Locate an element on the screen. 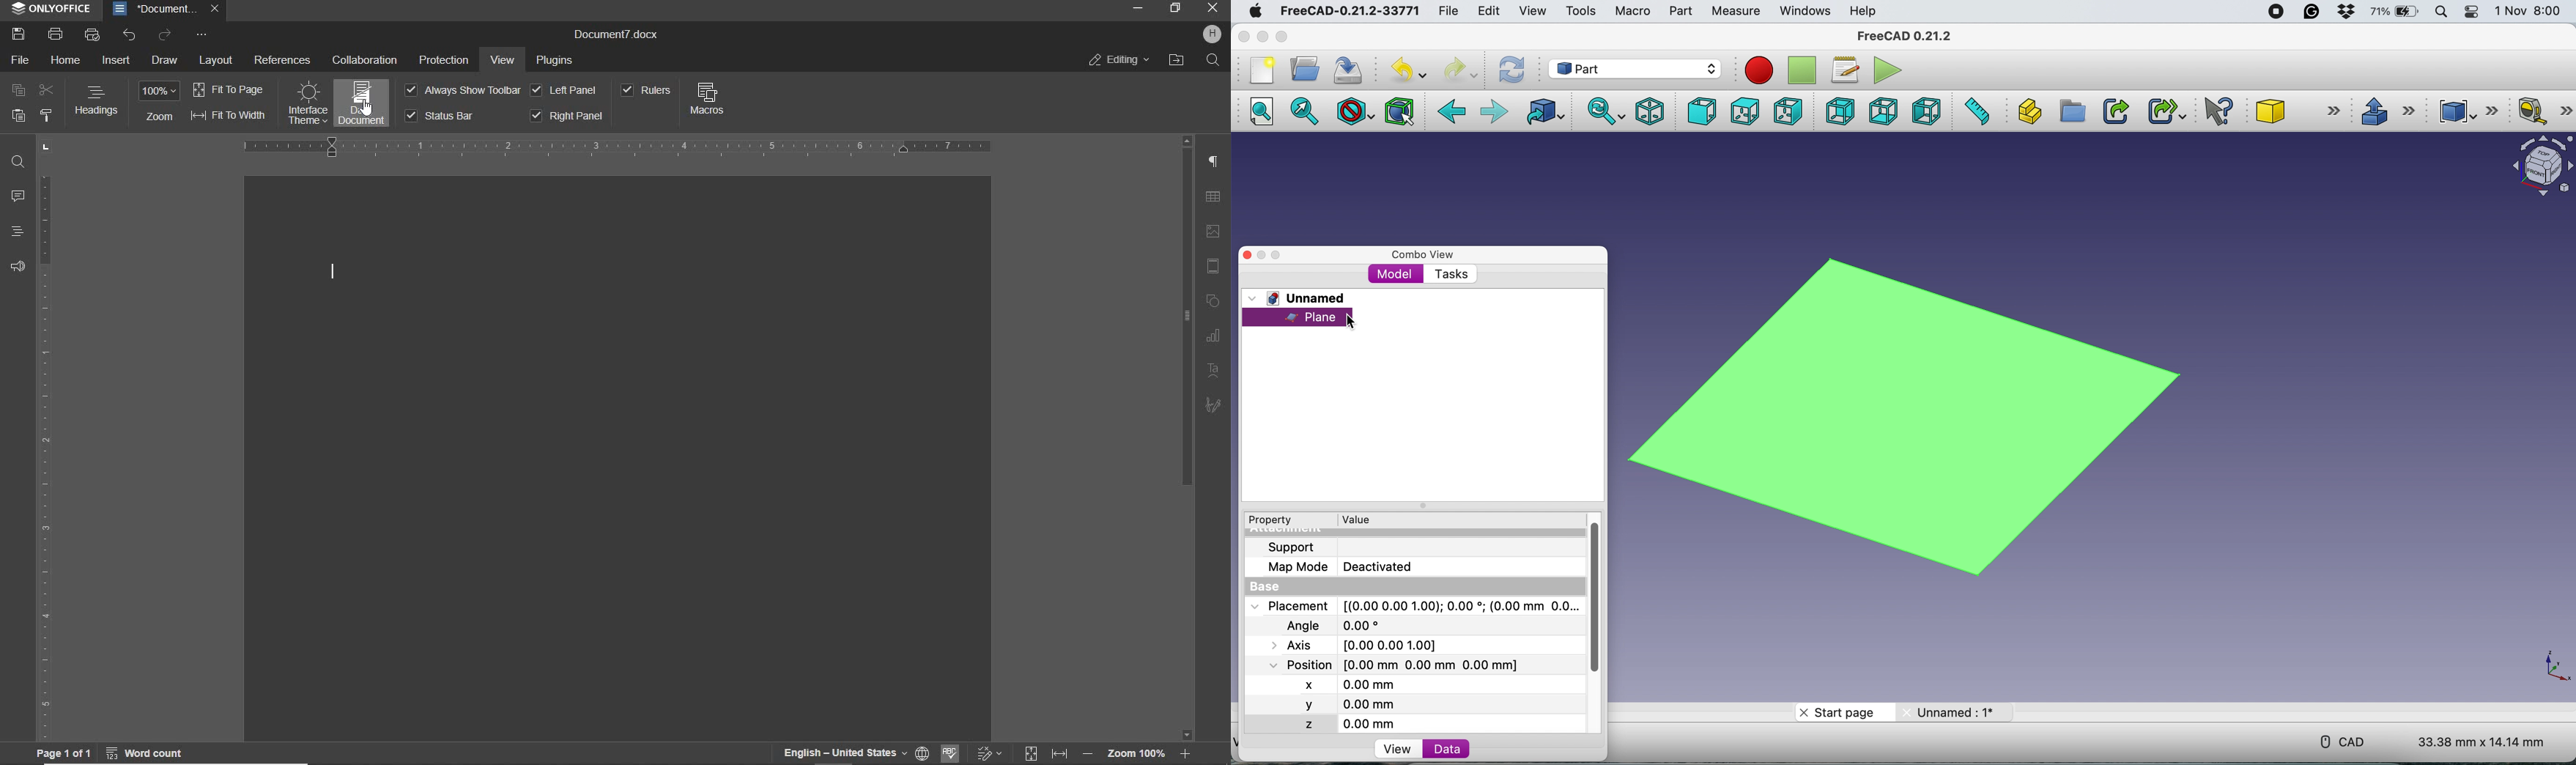  FIT TO WIDTH is located at coordinates (228, 117).